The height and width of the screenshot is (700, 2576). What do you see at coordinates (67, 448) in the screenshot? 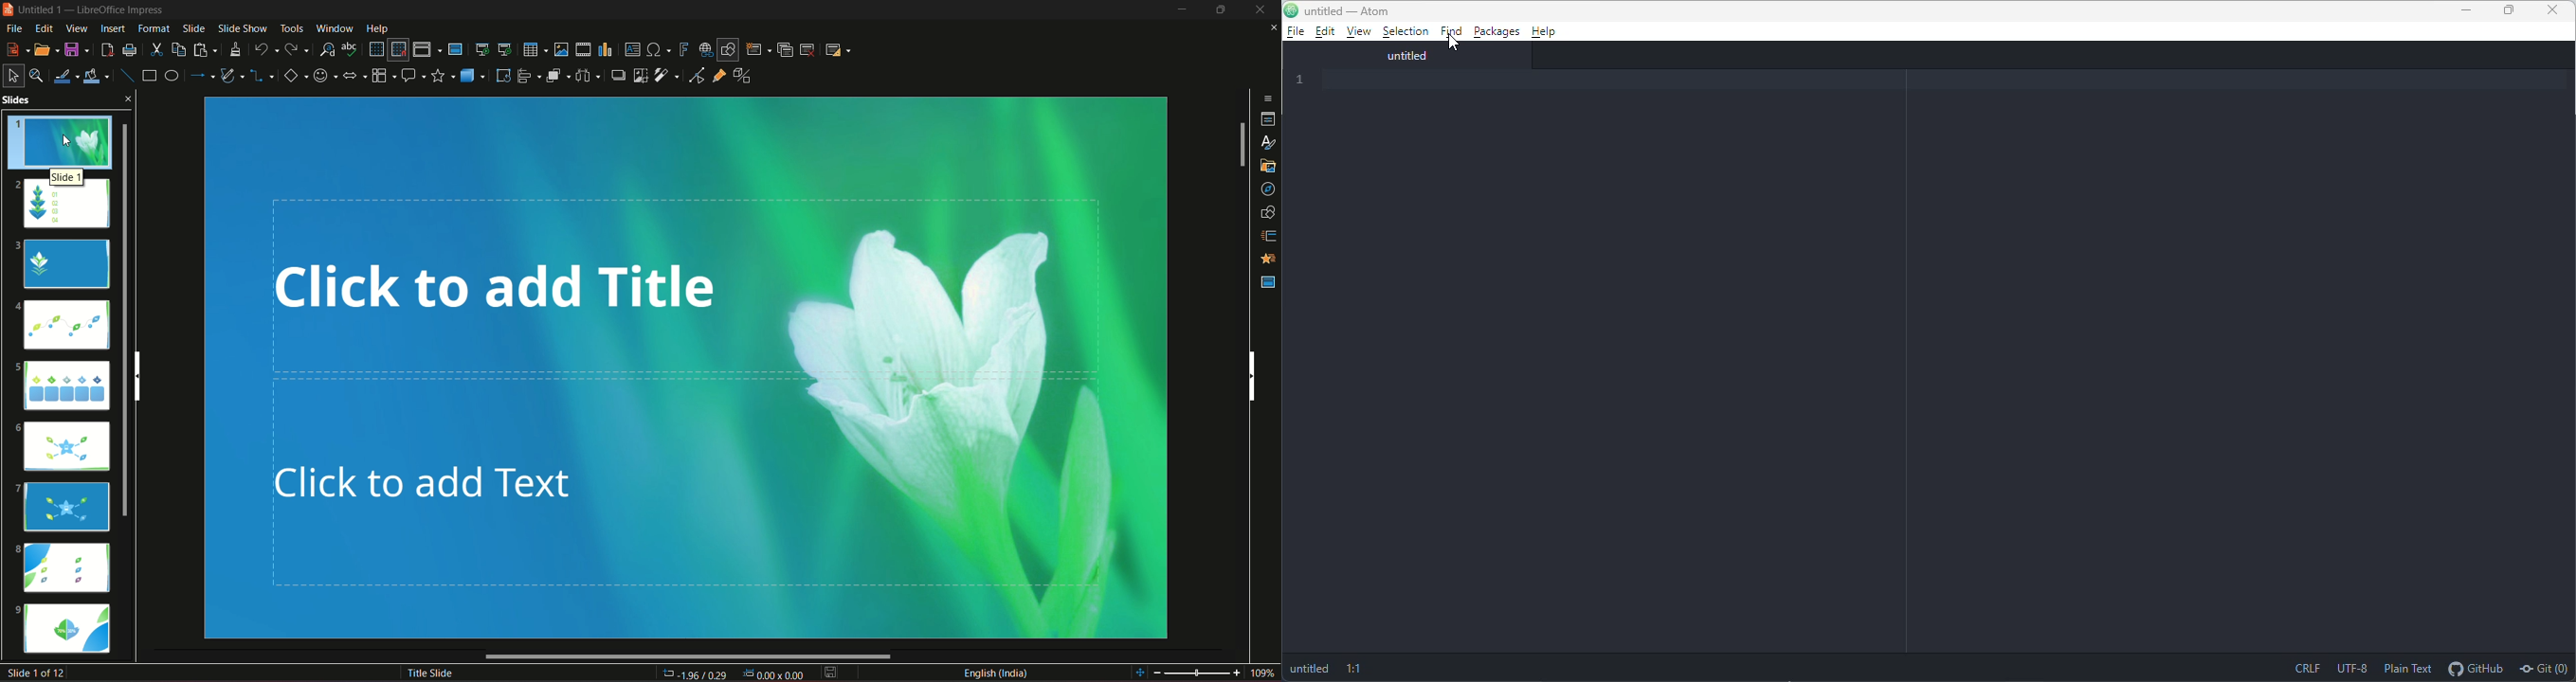
I see `slide 6` at bounding box center [67, 448].